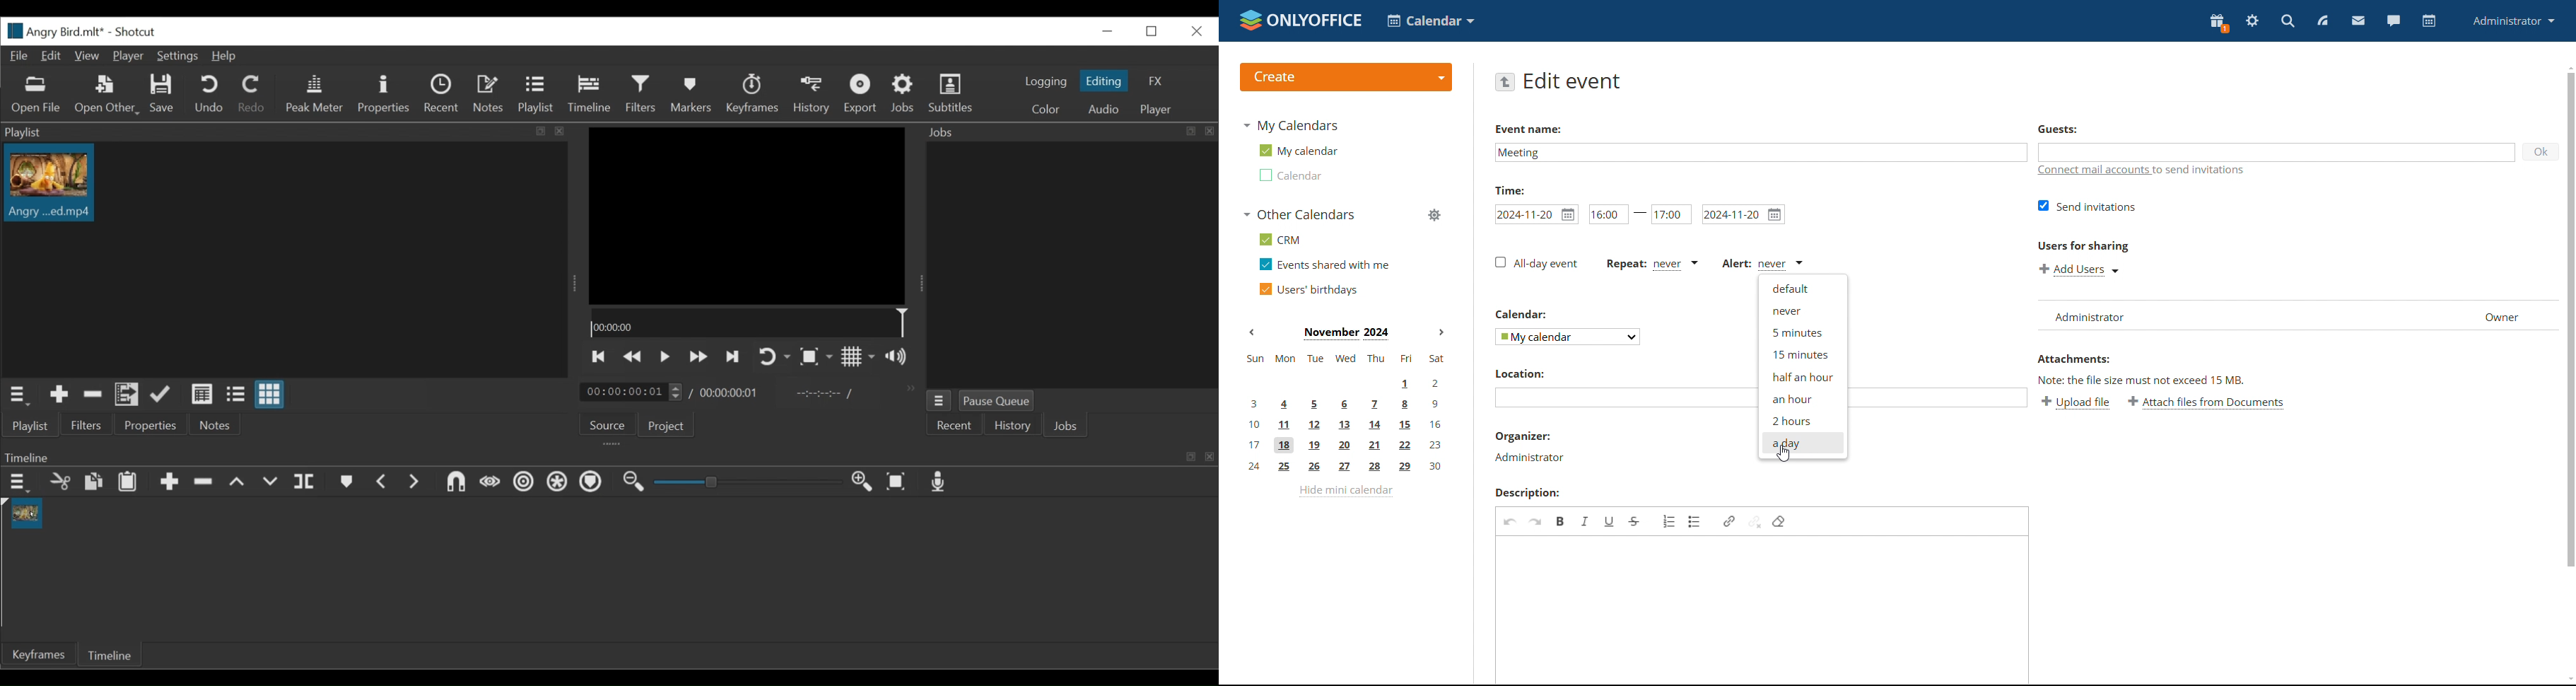  Describe the element at coordinates (130, 483) in the screenshot. I see `Paste` at that location.